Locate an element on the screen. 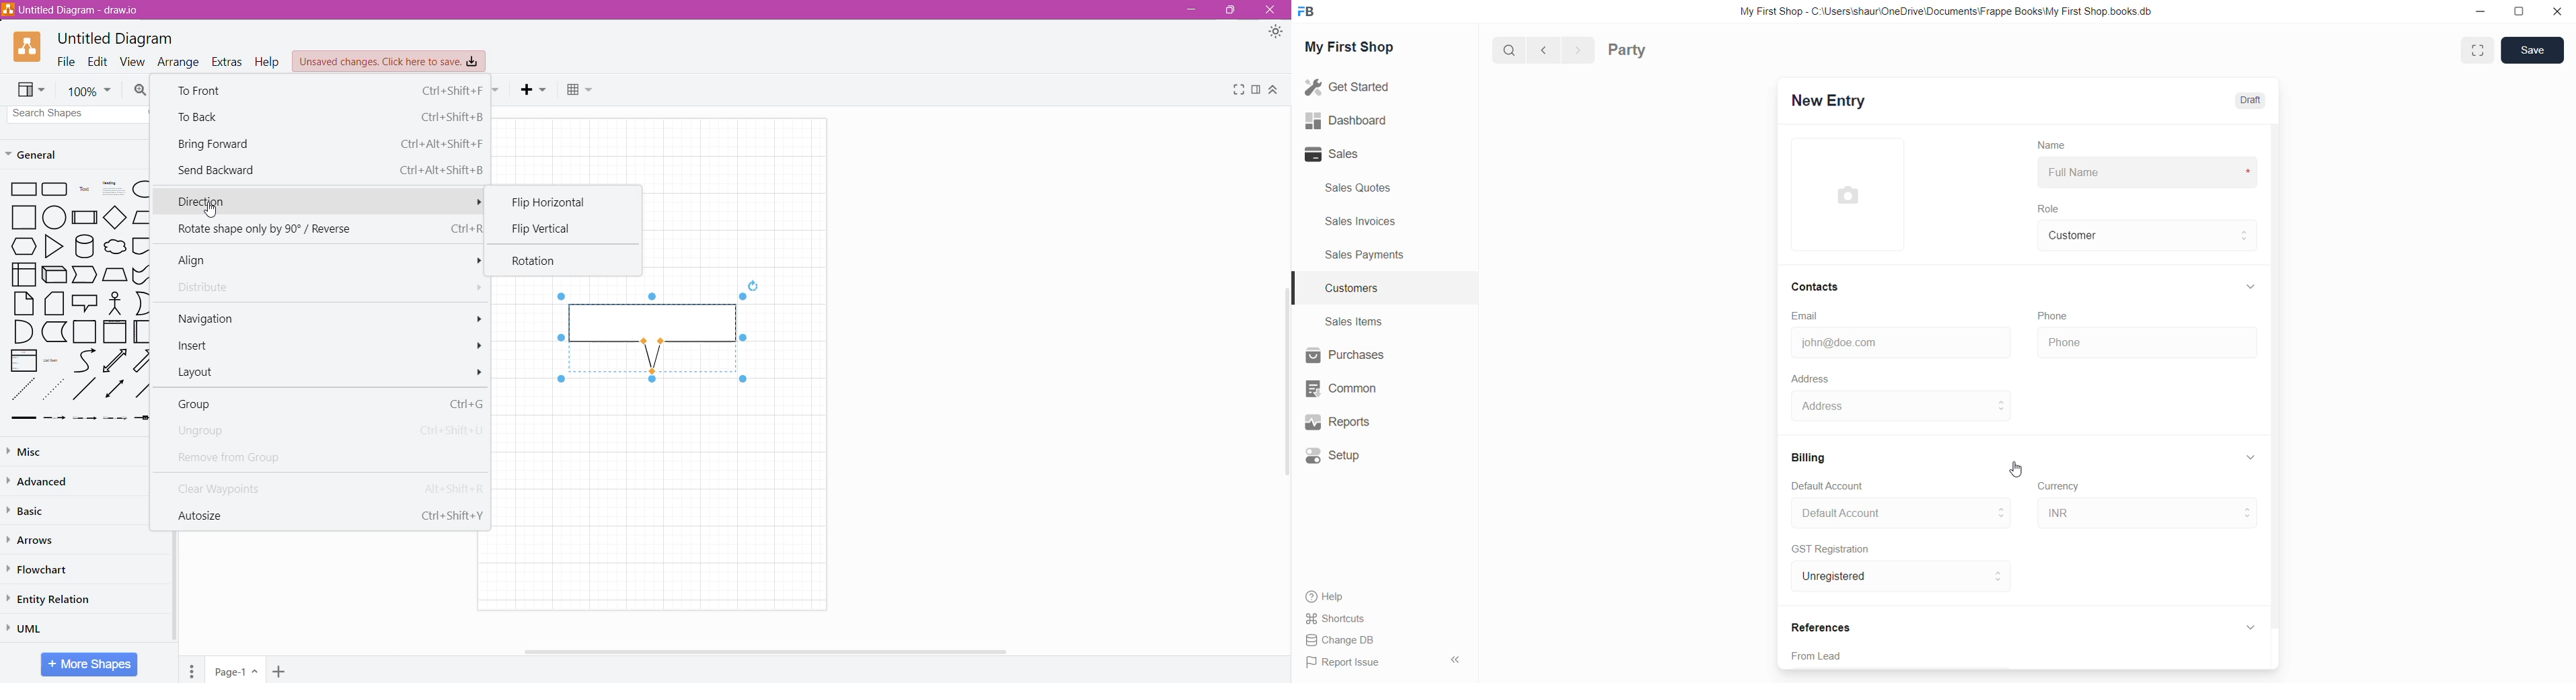 This screenshot has width=2576, height=700. Default account  is located at coordinates (1880, 512).